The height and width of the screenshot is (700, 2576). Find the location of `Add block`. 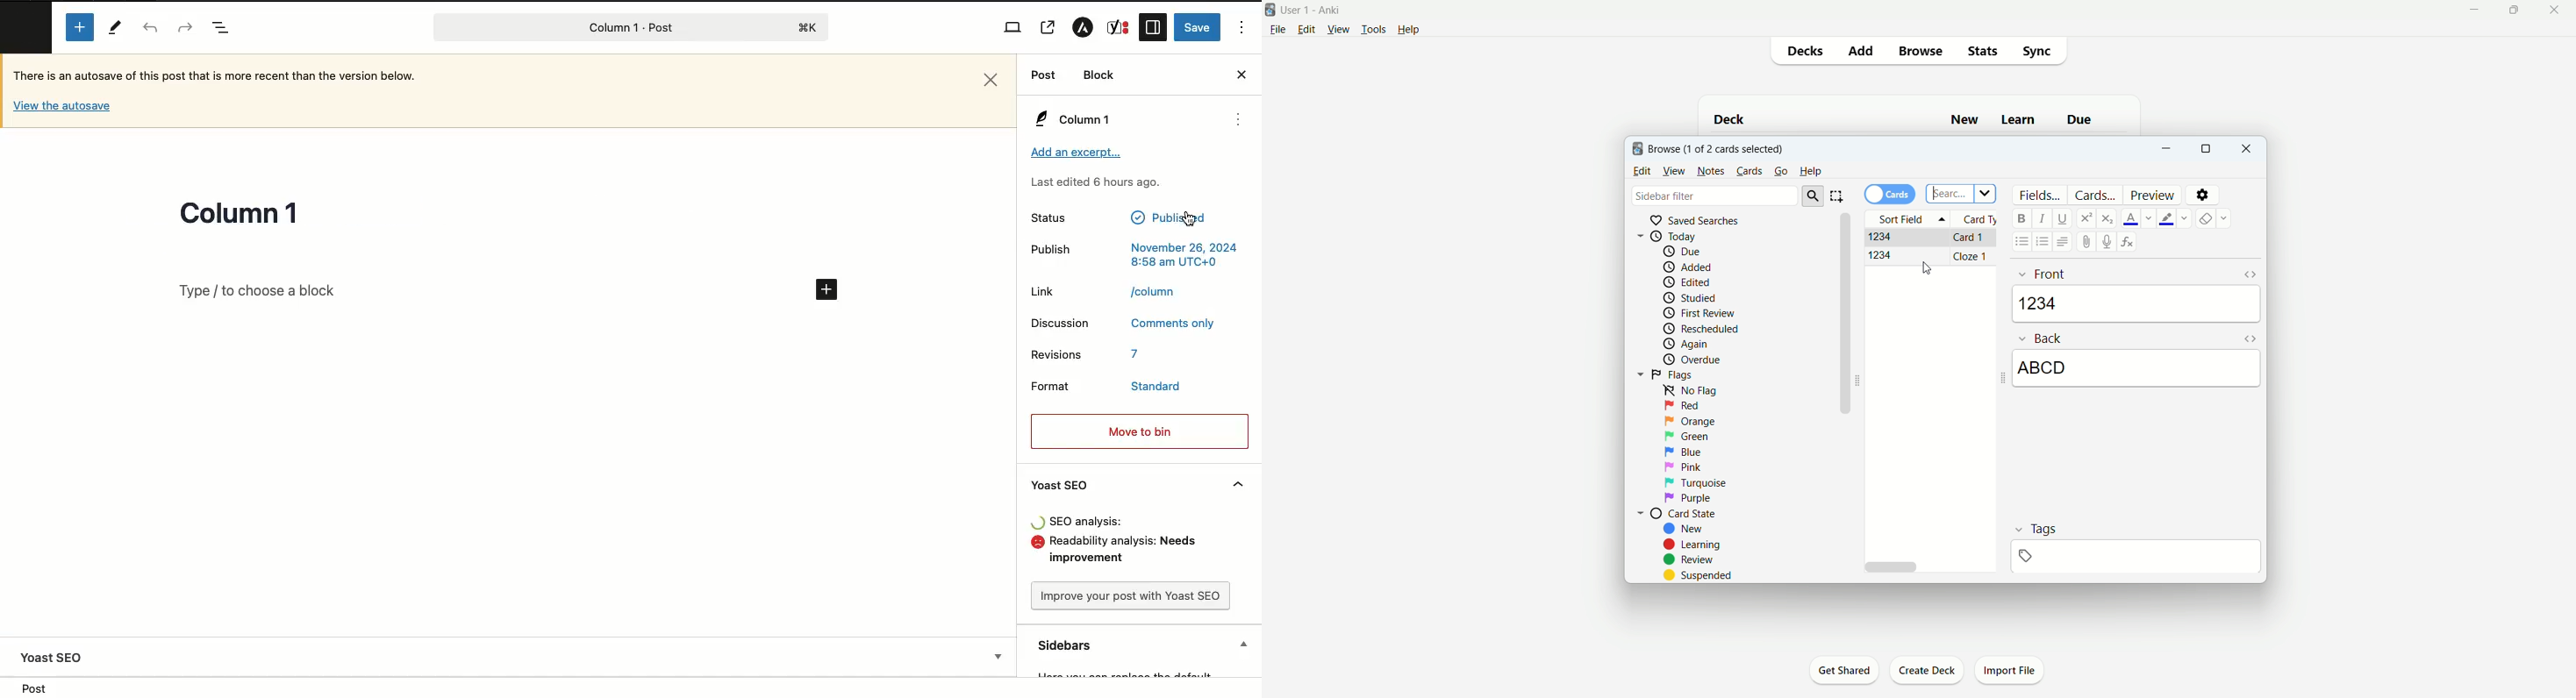

Add block is located at coordinates (828, 289).